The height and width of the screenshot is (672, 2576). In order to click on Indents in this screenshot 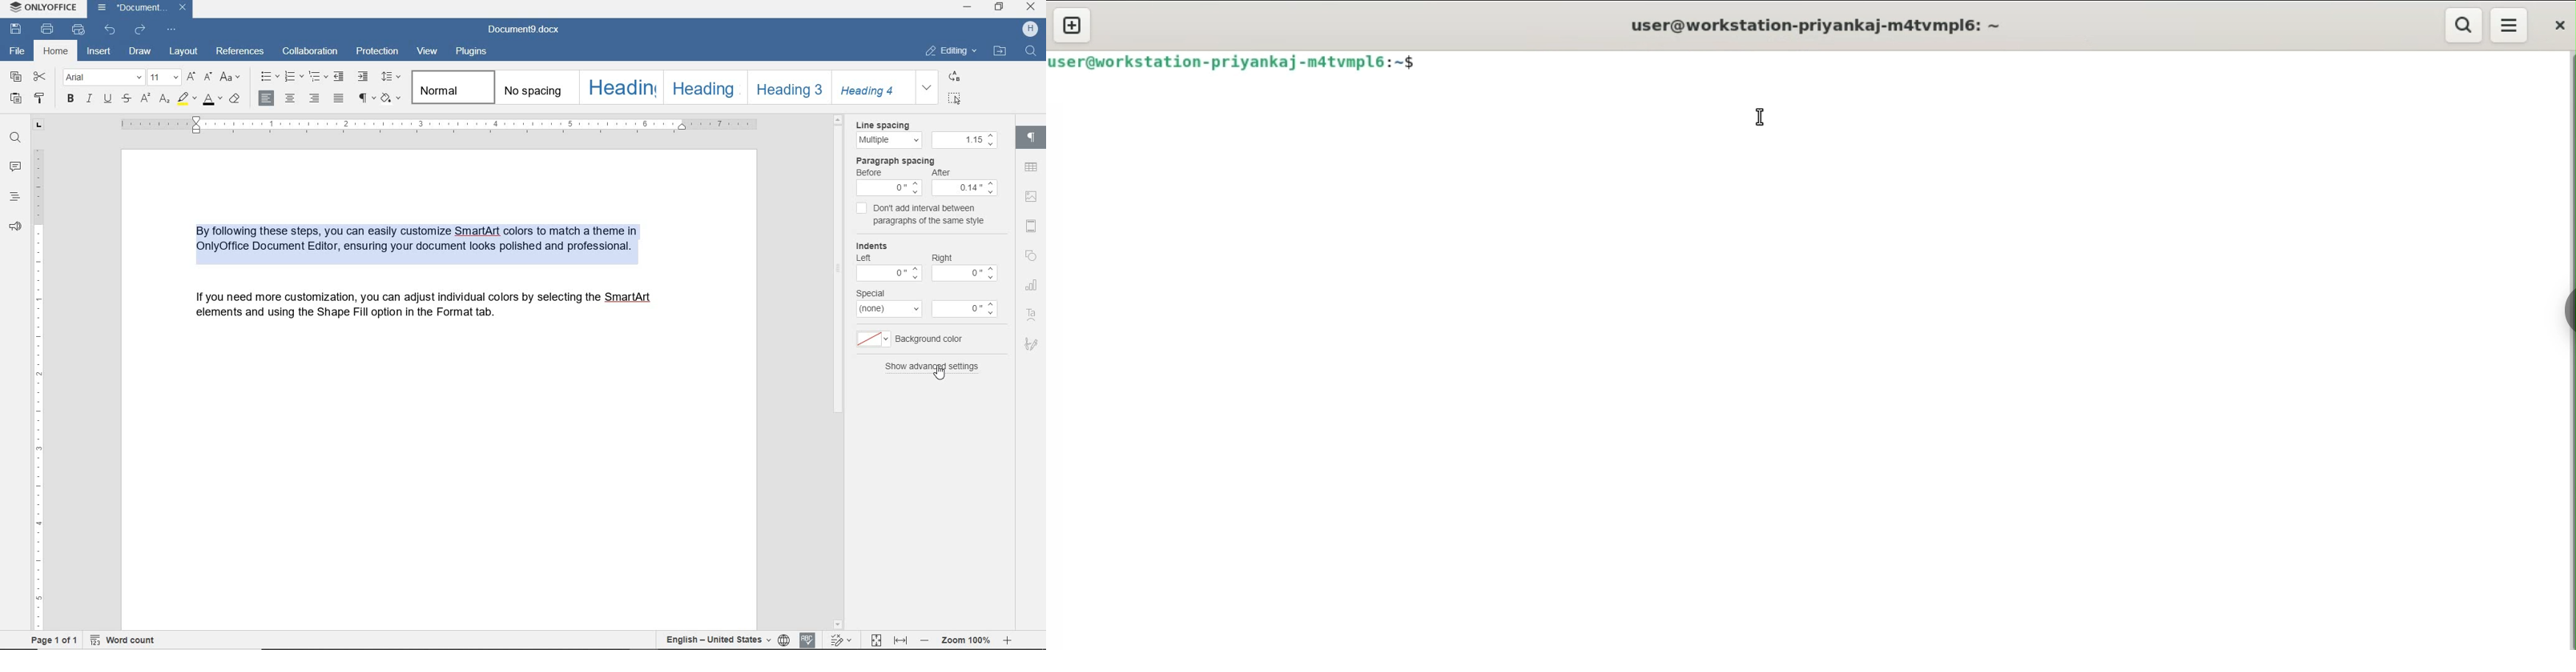, I will do `click(877, 245)`.